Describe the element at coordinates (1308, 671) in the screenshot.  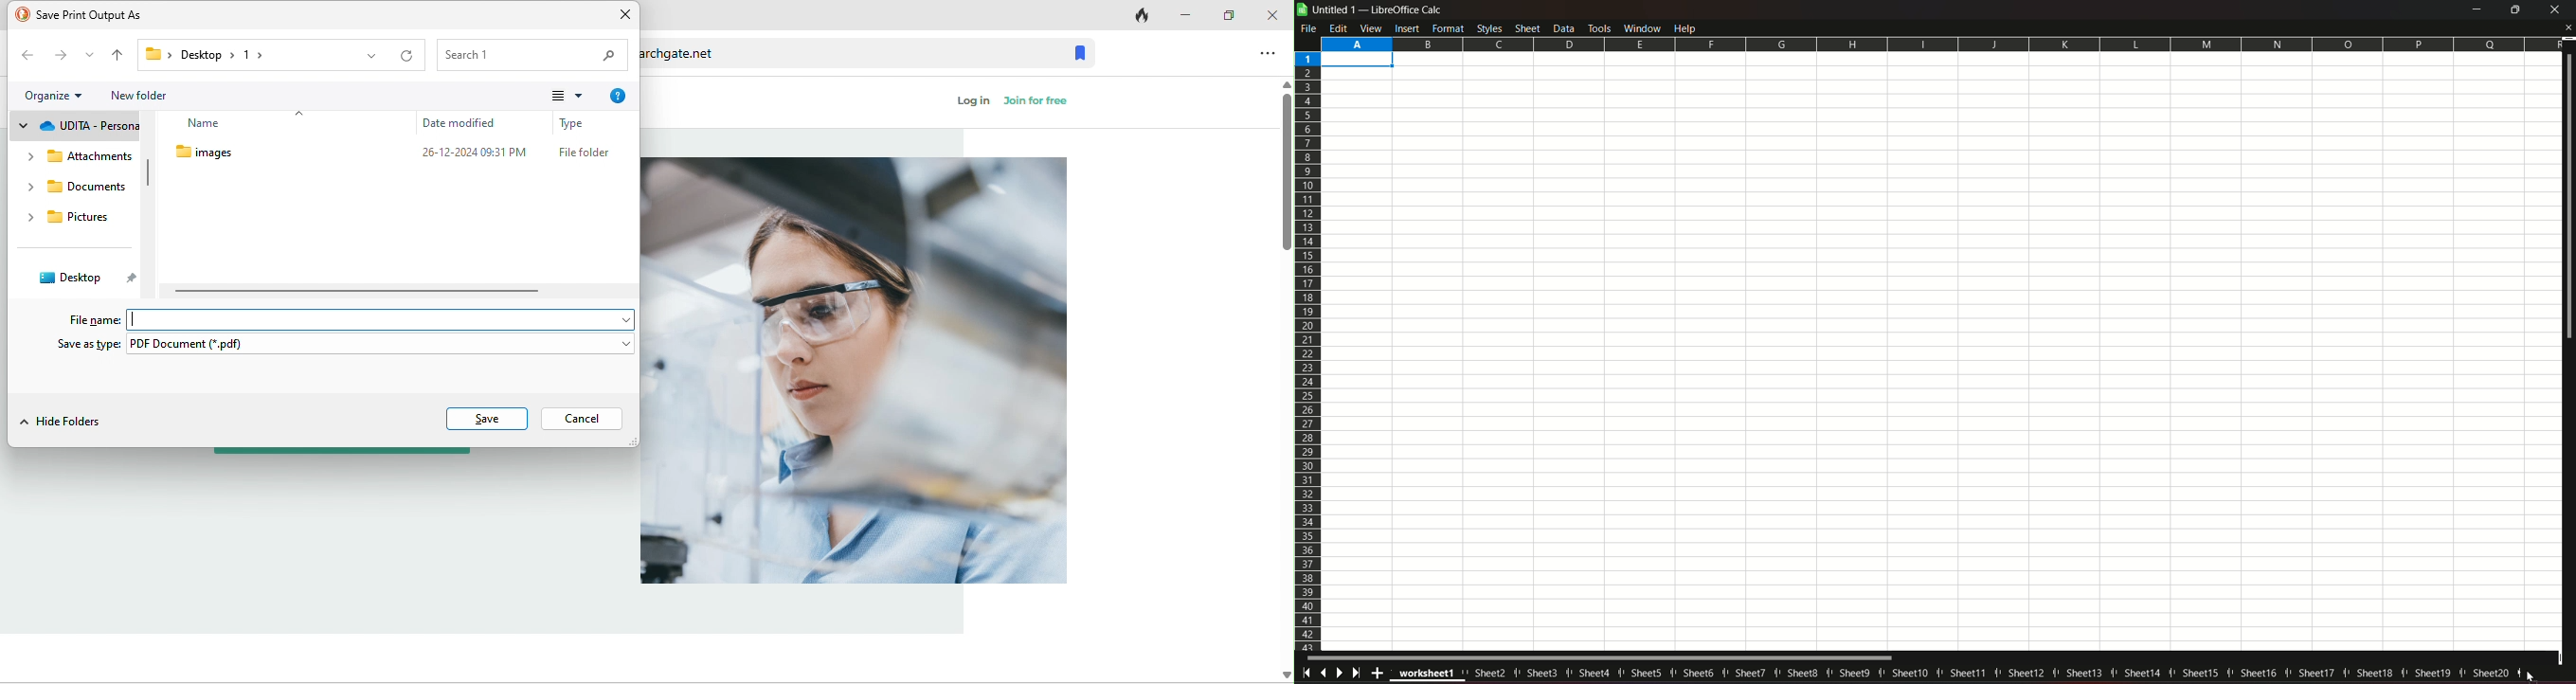
I see `First sheet` at that location.